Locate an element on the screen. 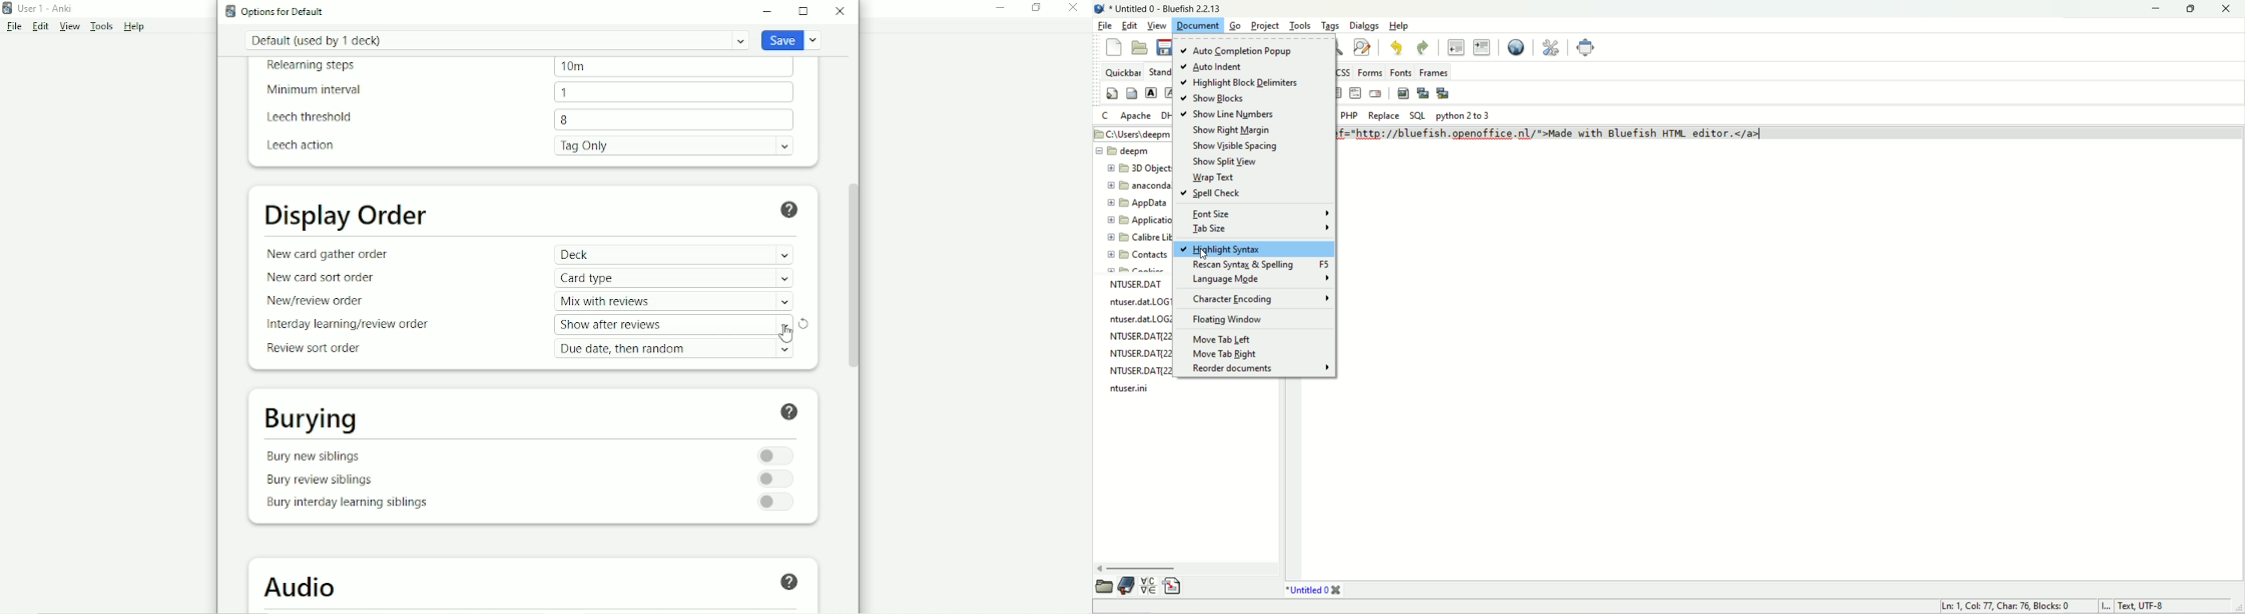  3D object is located at coordinates (1139, 168).